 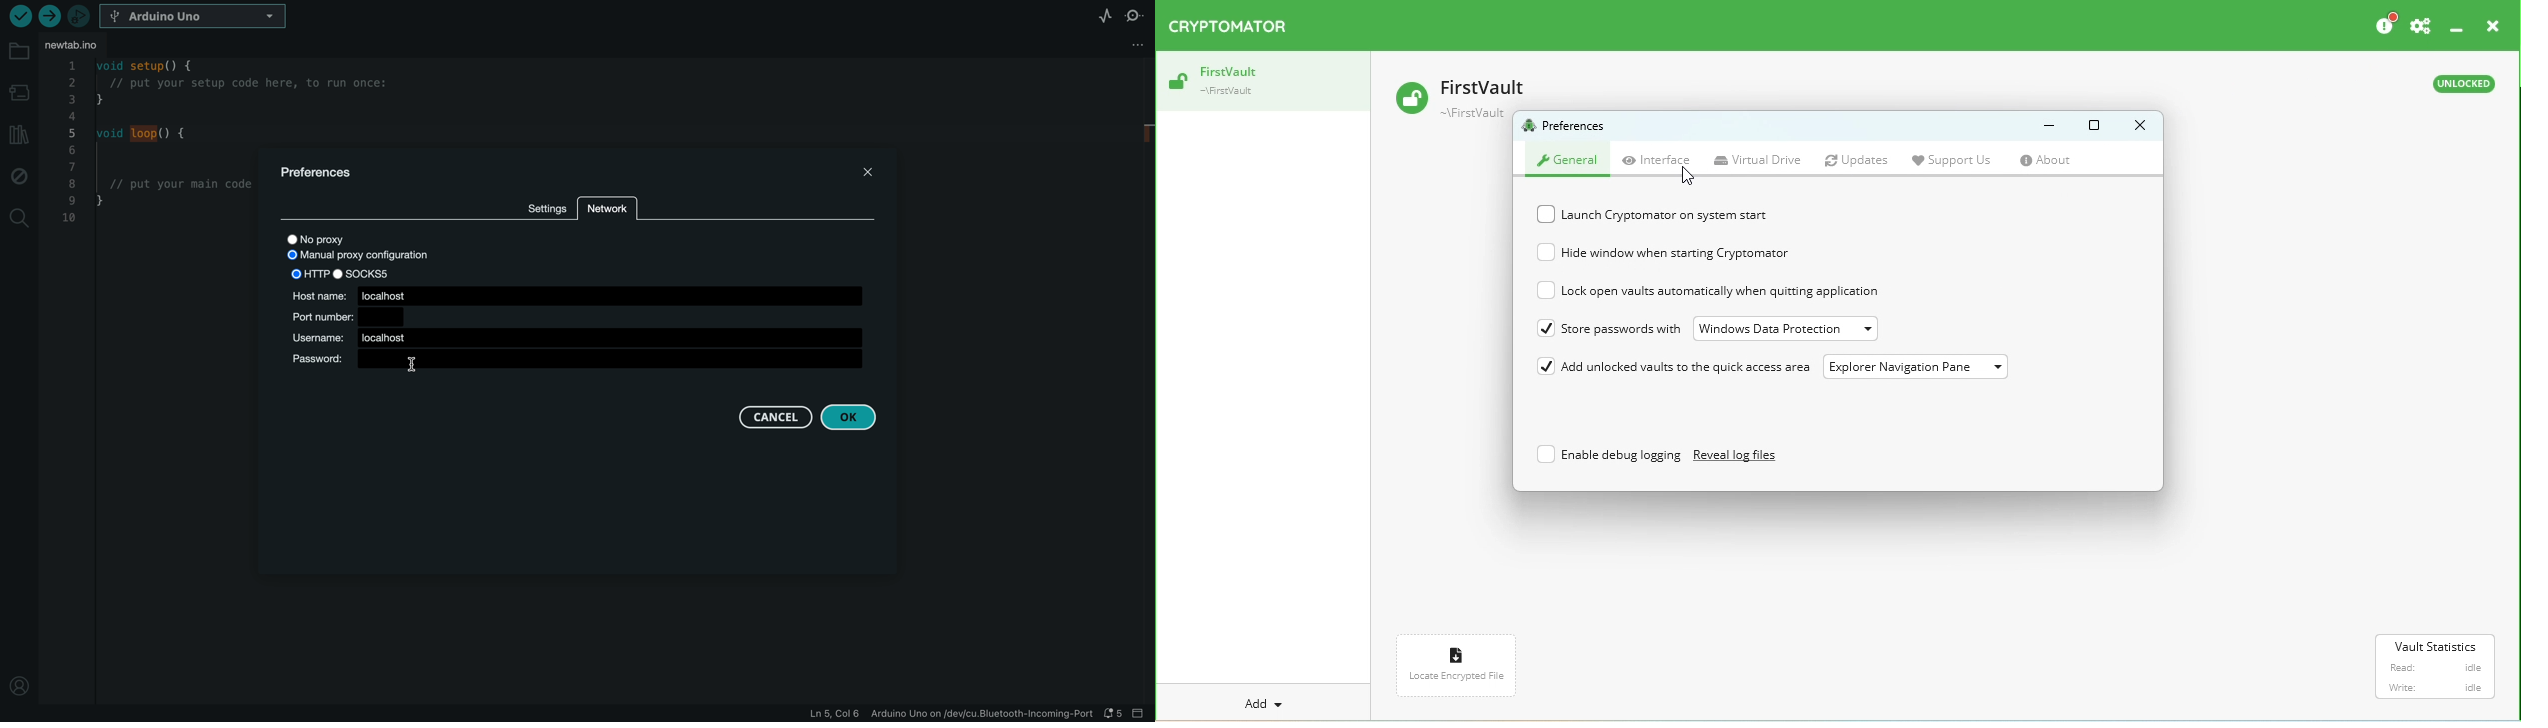 What do you see at coordinates (1266, 703) in the screenshot?
I see `Add a new vault` at bounding box center [1266, 703].